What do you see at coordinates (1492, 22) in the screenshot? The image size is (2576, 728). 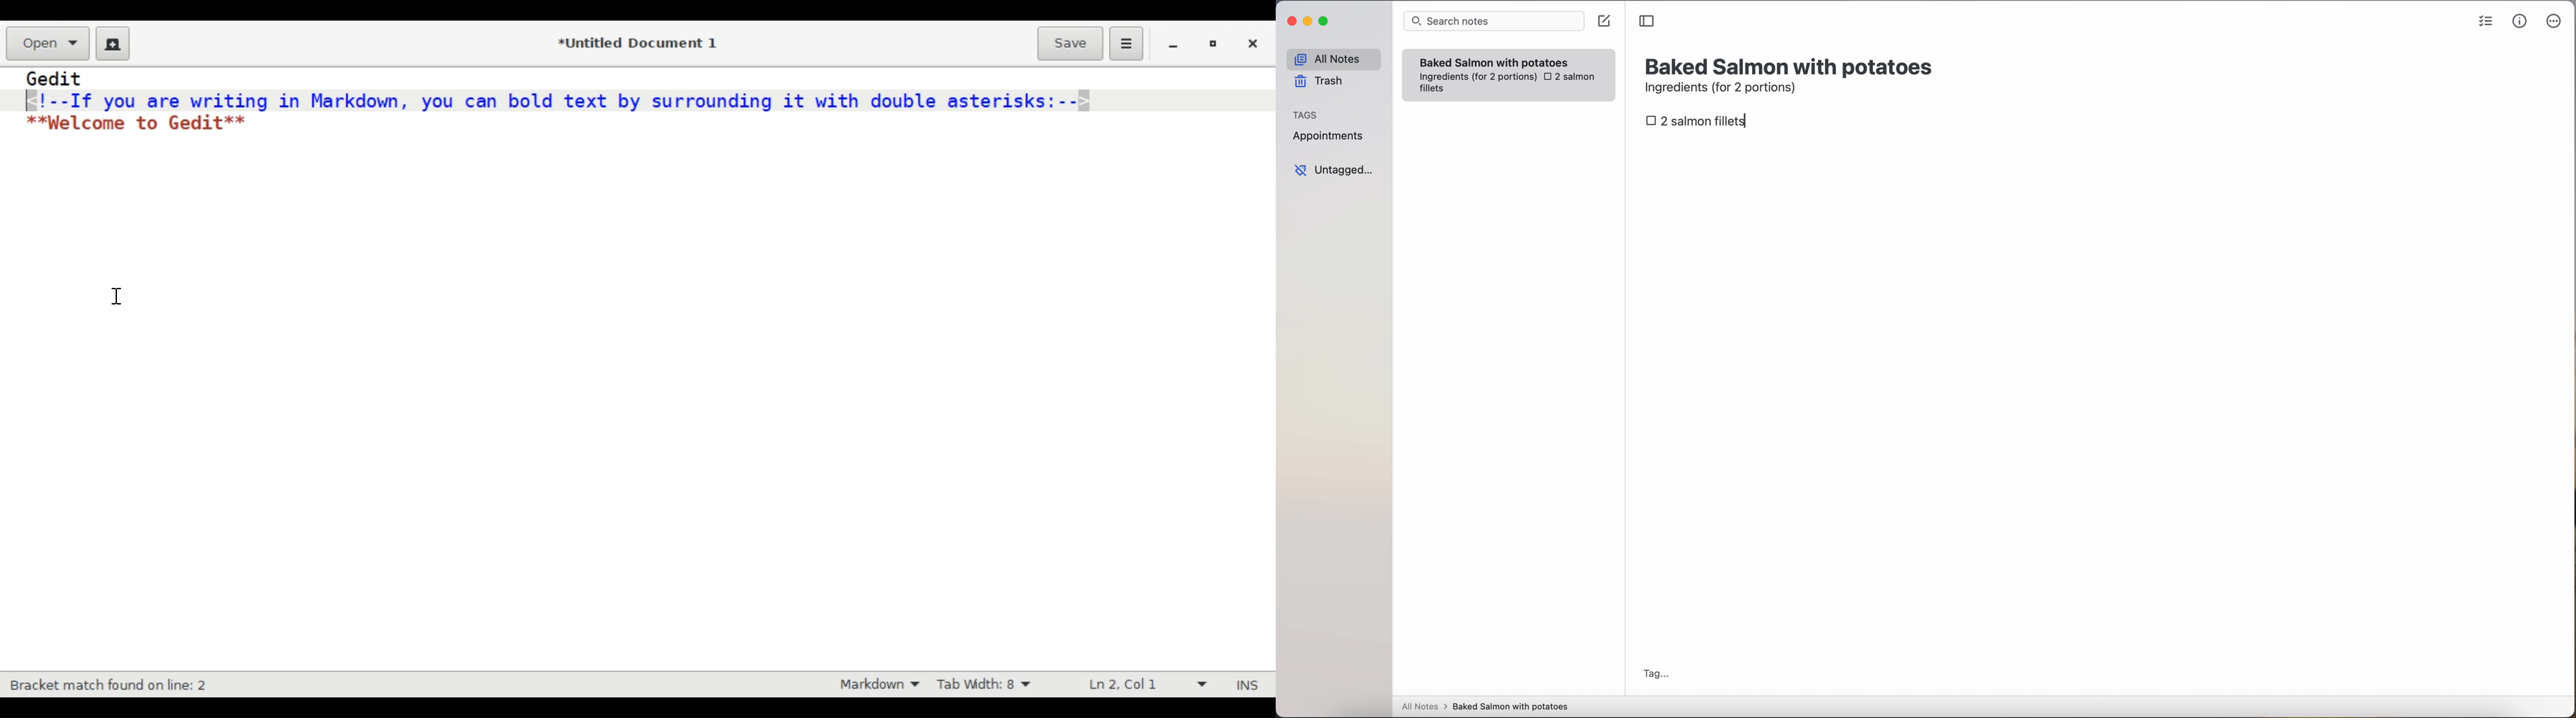 I see `search bar` at bounding box center [1492, 22].